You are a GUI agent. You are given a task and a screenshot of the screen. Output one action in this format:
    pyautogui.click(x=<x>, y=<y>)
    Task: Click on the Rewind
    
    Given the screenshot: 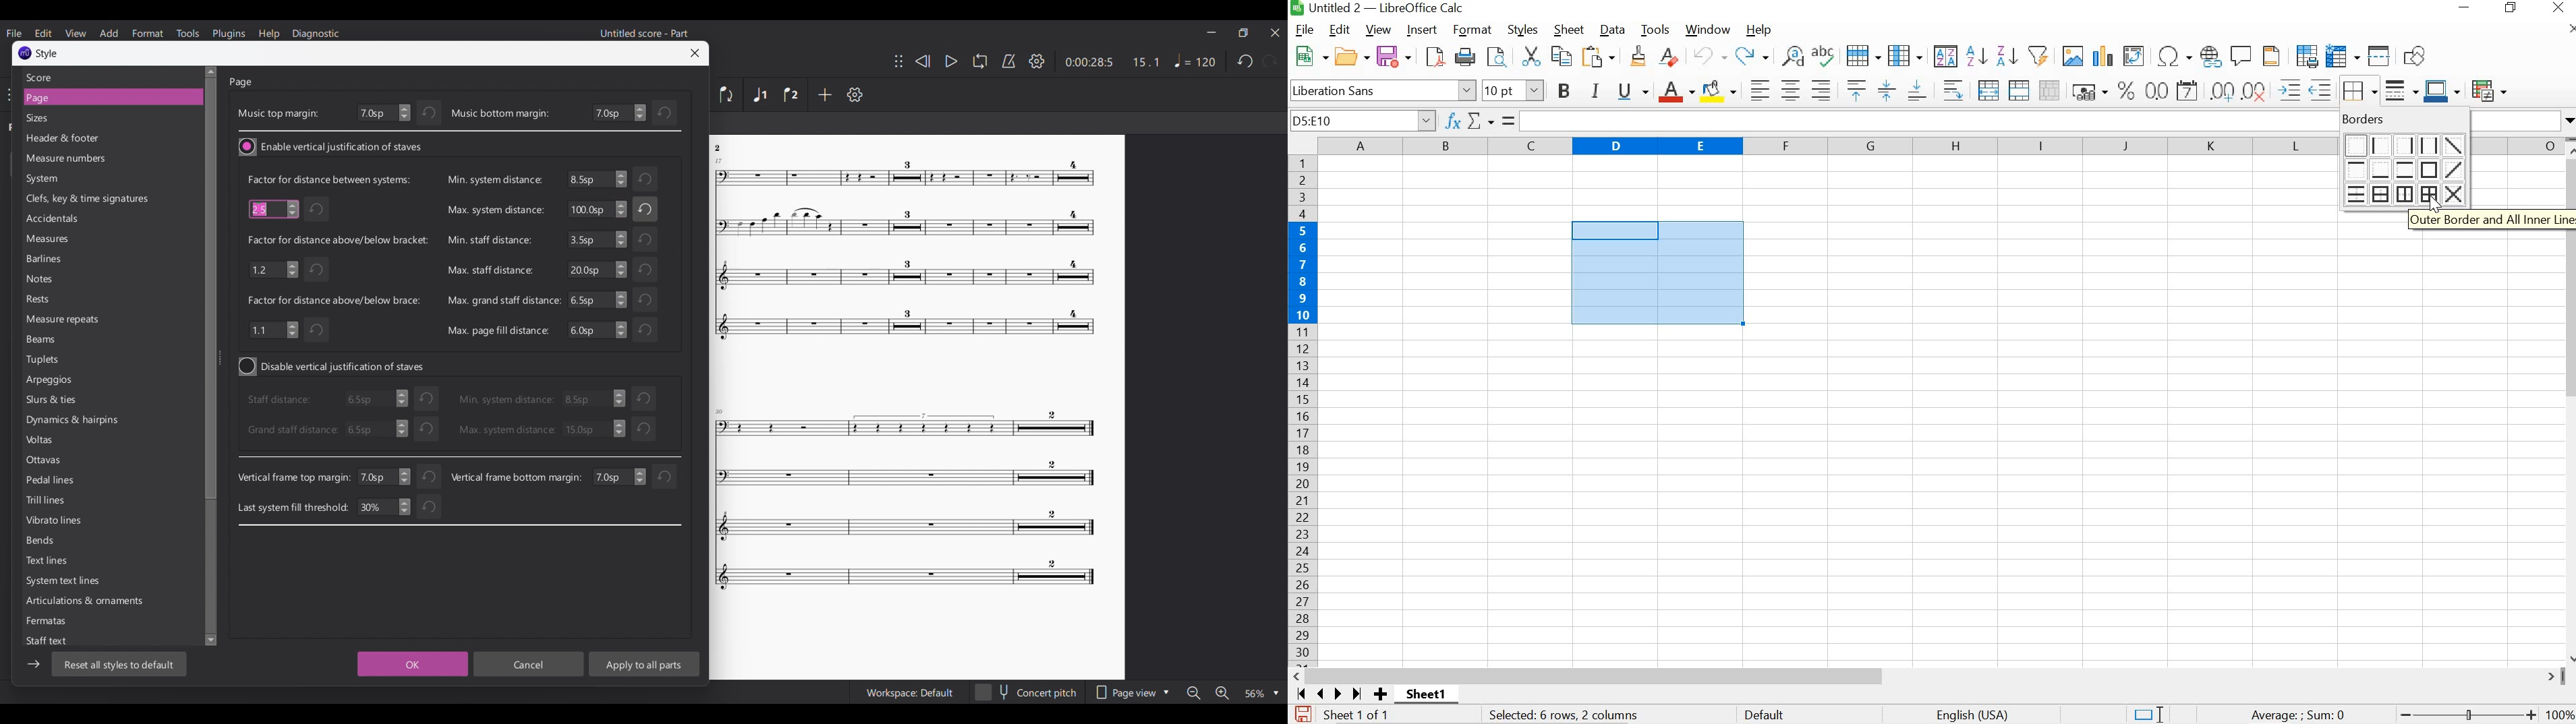 What is the action you would take?
    pyautogui.click(x=923, y=61)
    